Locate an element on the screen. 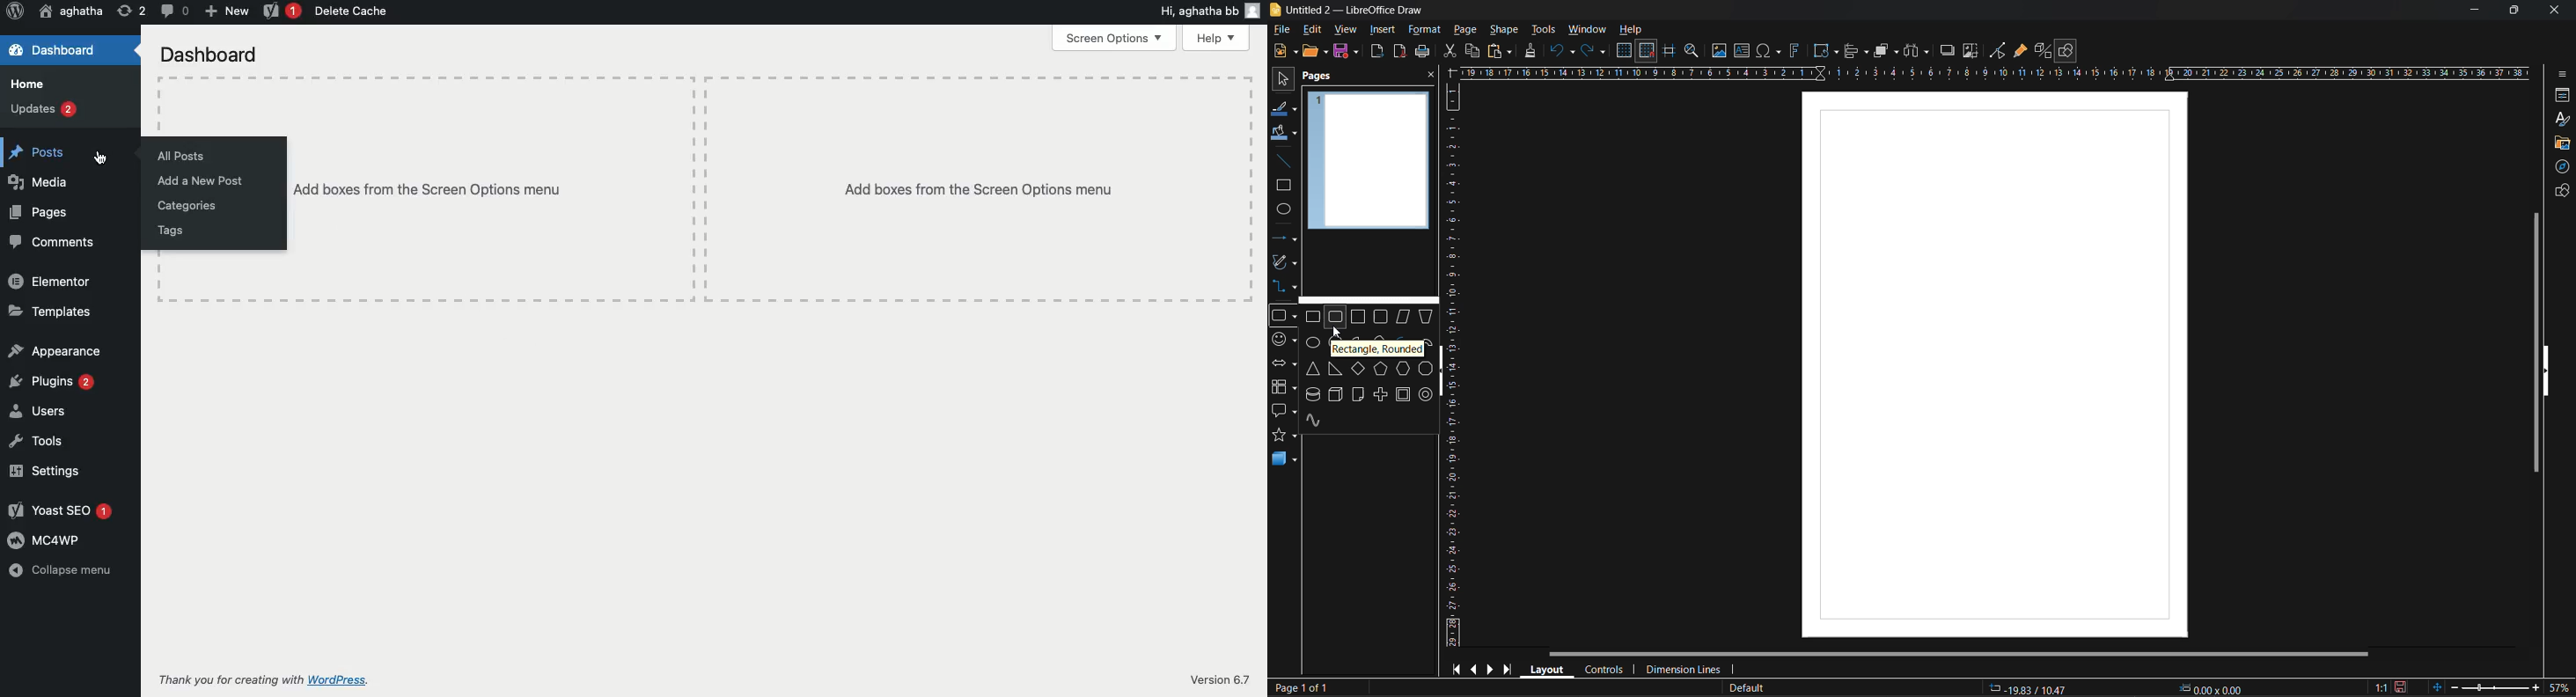 This screenshot has height=700, width=2576. page preview is located at coordinates (1369, 160).